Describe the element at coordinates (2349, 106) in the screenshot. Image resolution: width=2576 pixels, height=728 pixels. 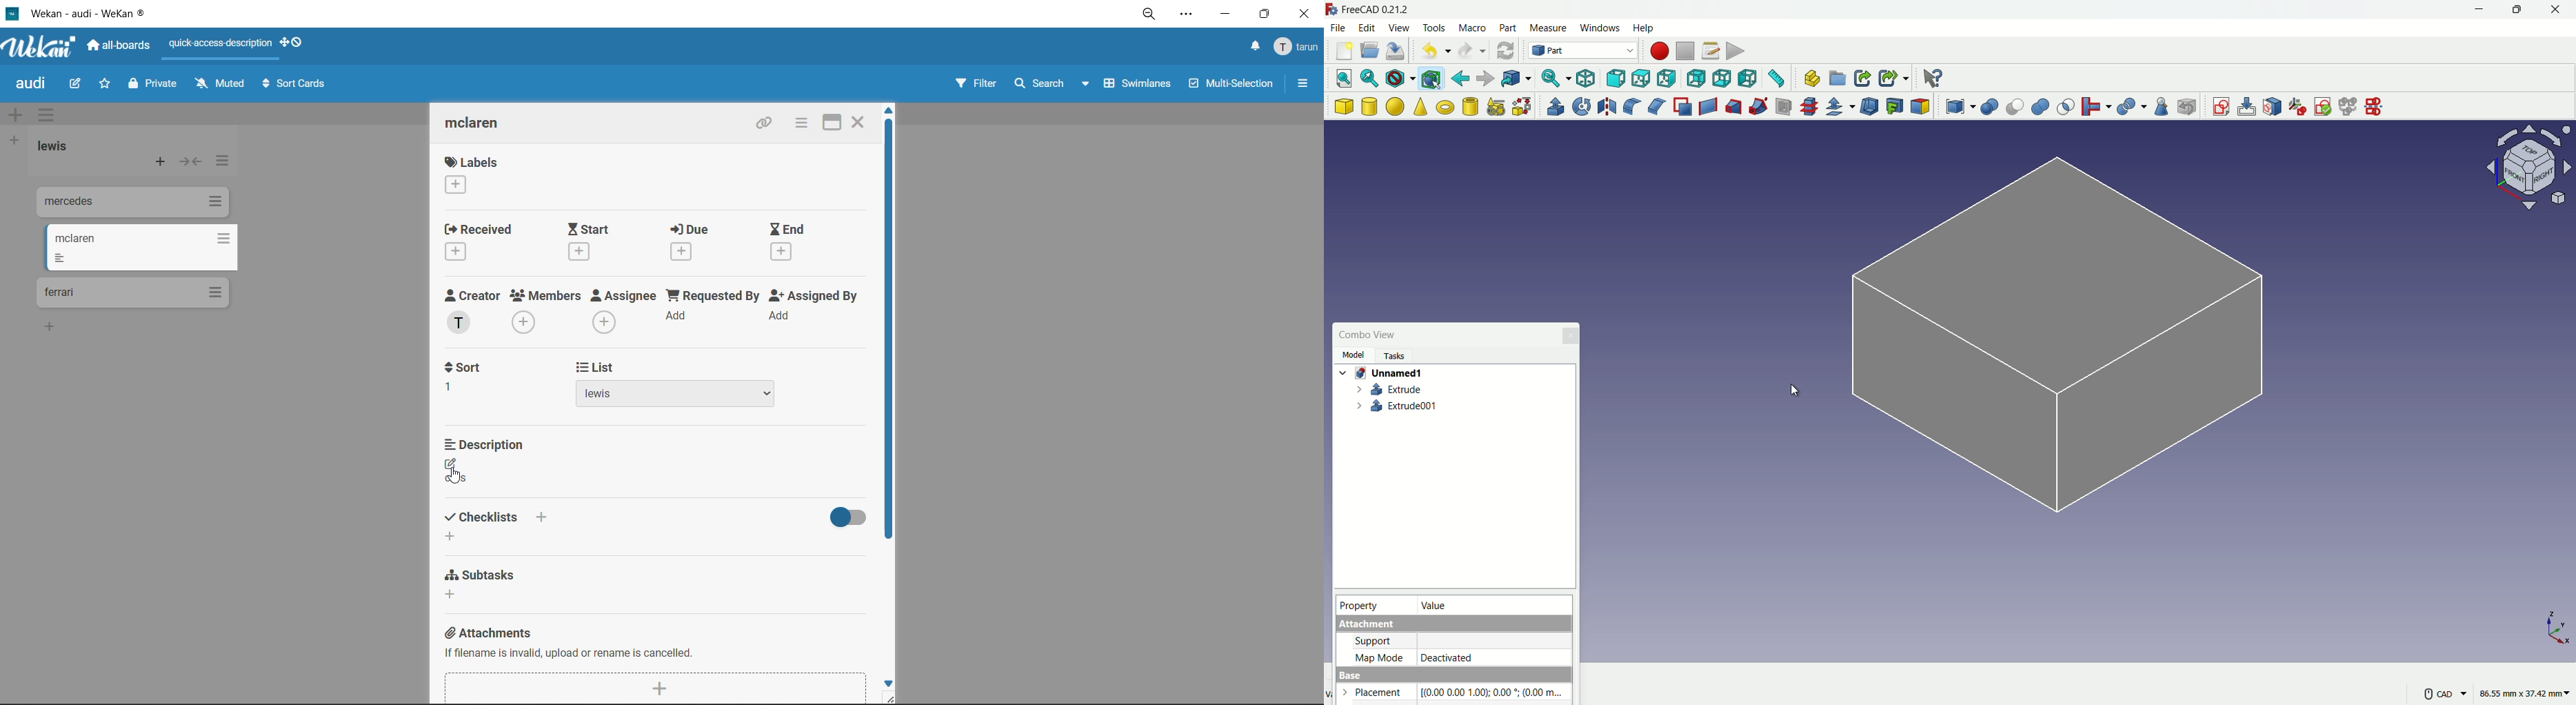
I see `merge sketch` at that location.